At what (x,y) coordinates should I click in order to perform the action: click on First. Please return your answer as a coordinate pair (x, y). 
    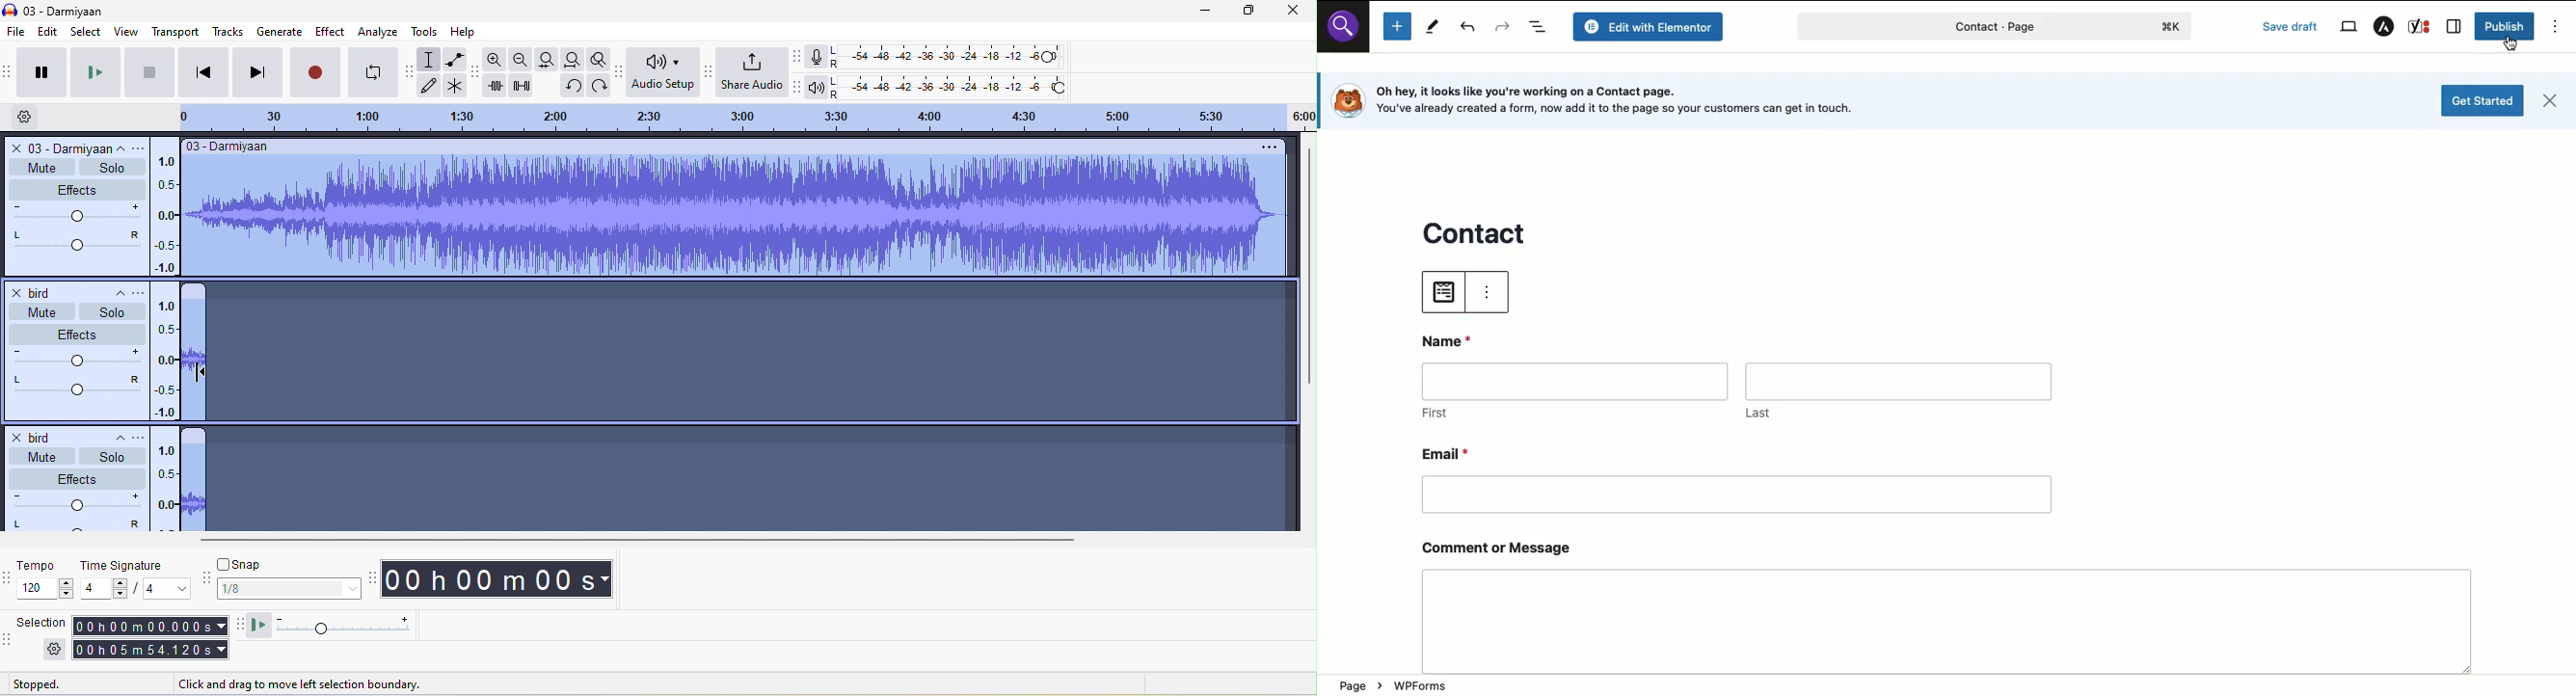
    Looking at the image, I should click on (1576, 393).